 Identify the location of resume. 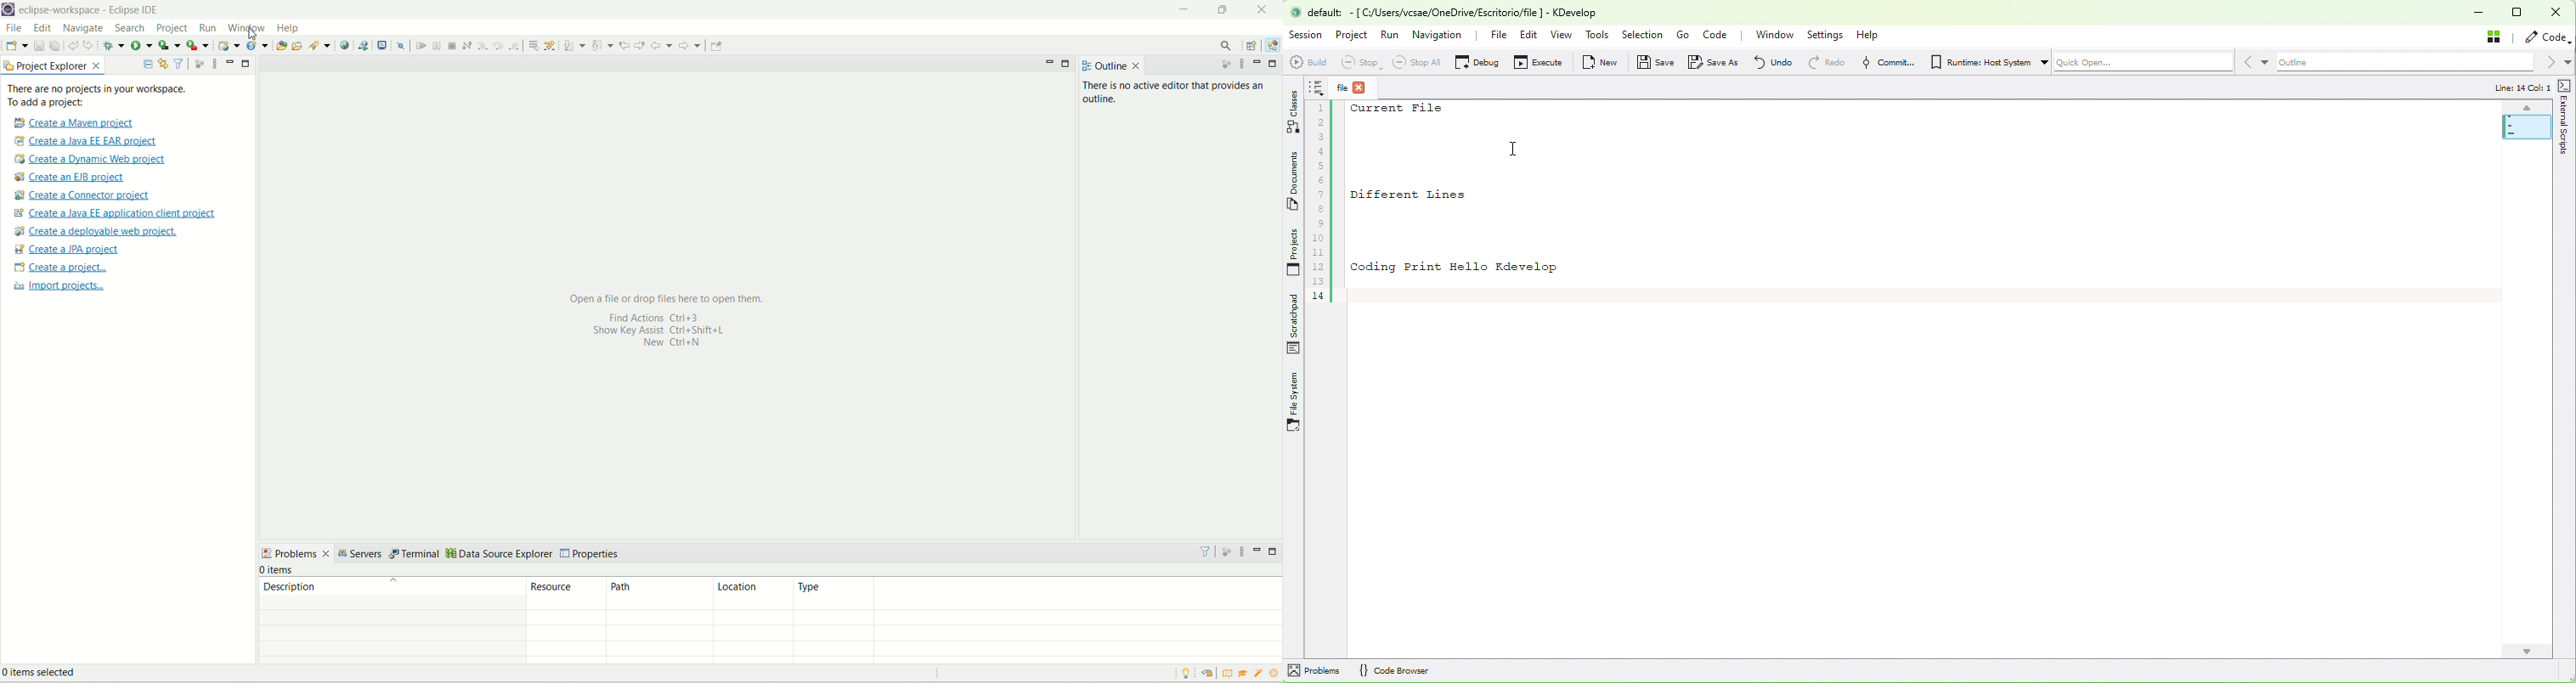
(420, 45).